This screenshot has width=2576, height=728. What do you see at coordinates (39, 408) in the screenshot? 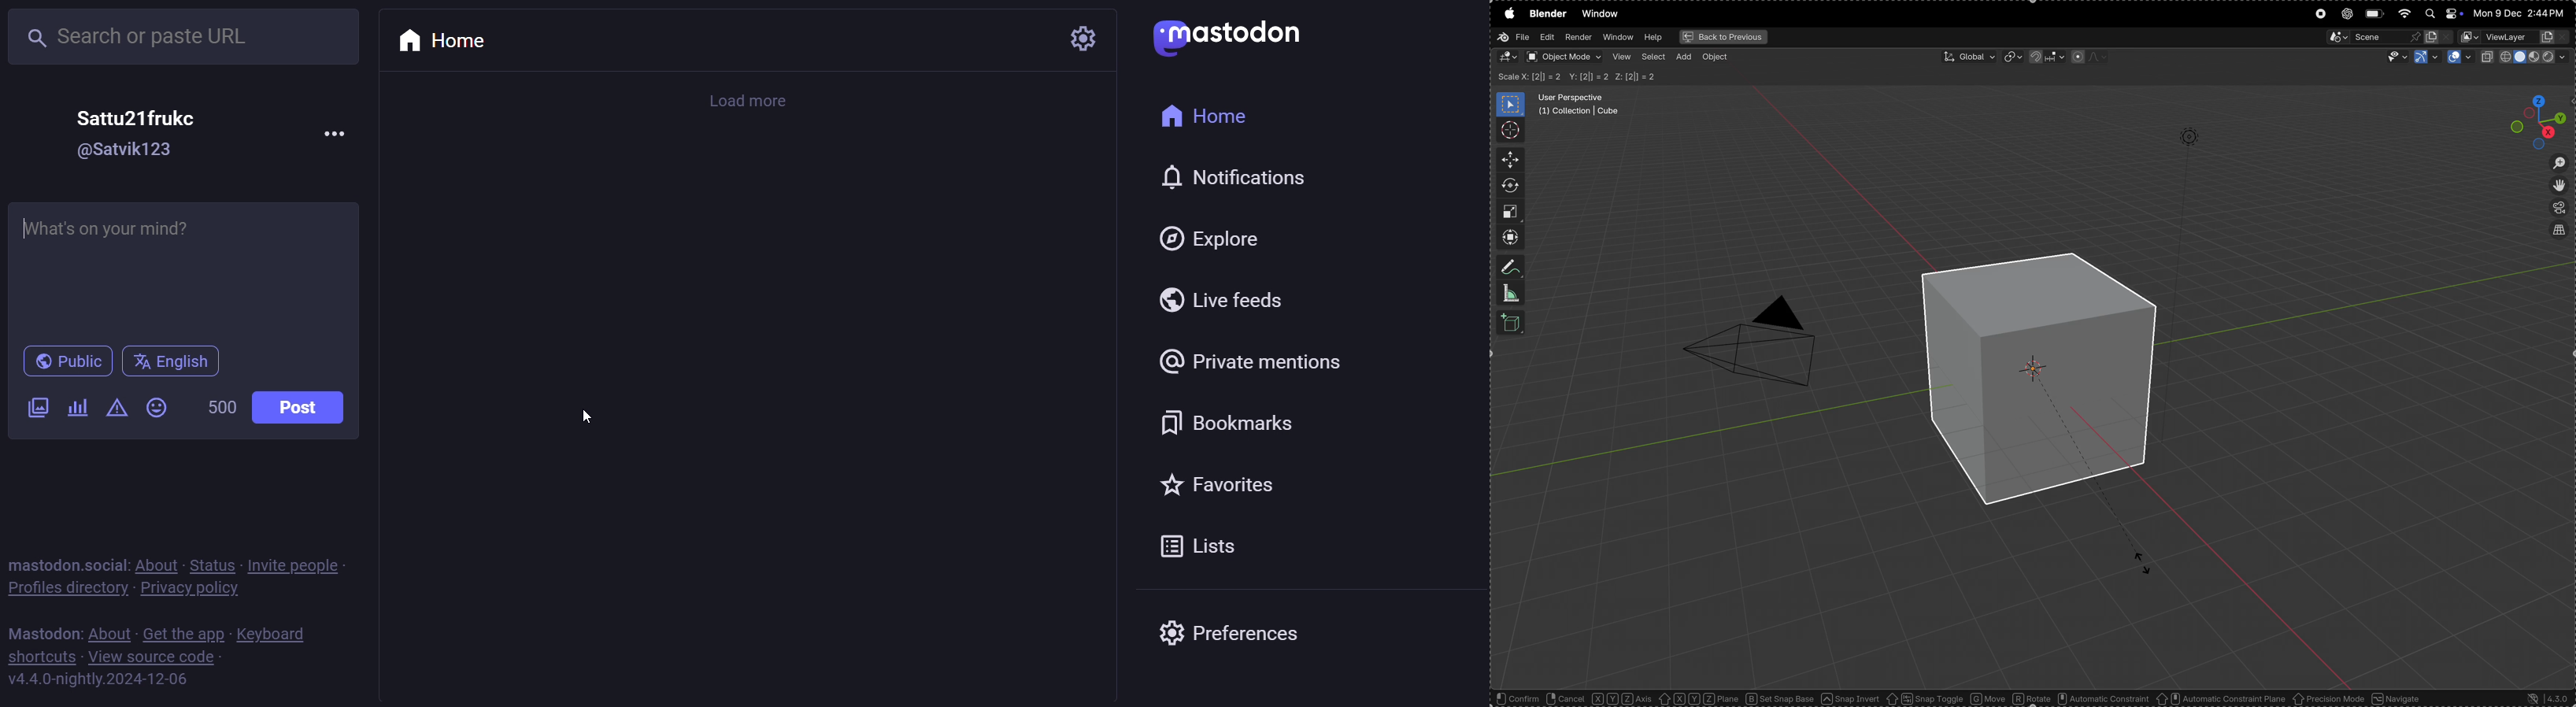
I see `images/video` at bounding box center [39, 408].